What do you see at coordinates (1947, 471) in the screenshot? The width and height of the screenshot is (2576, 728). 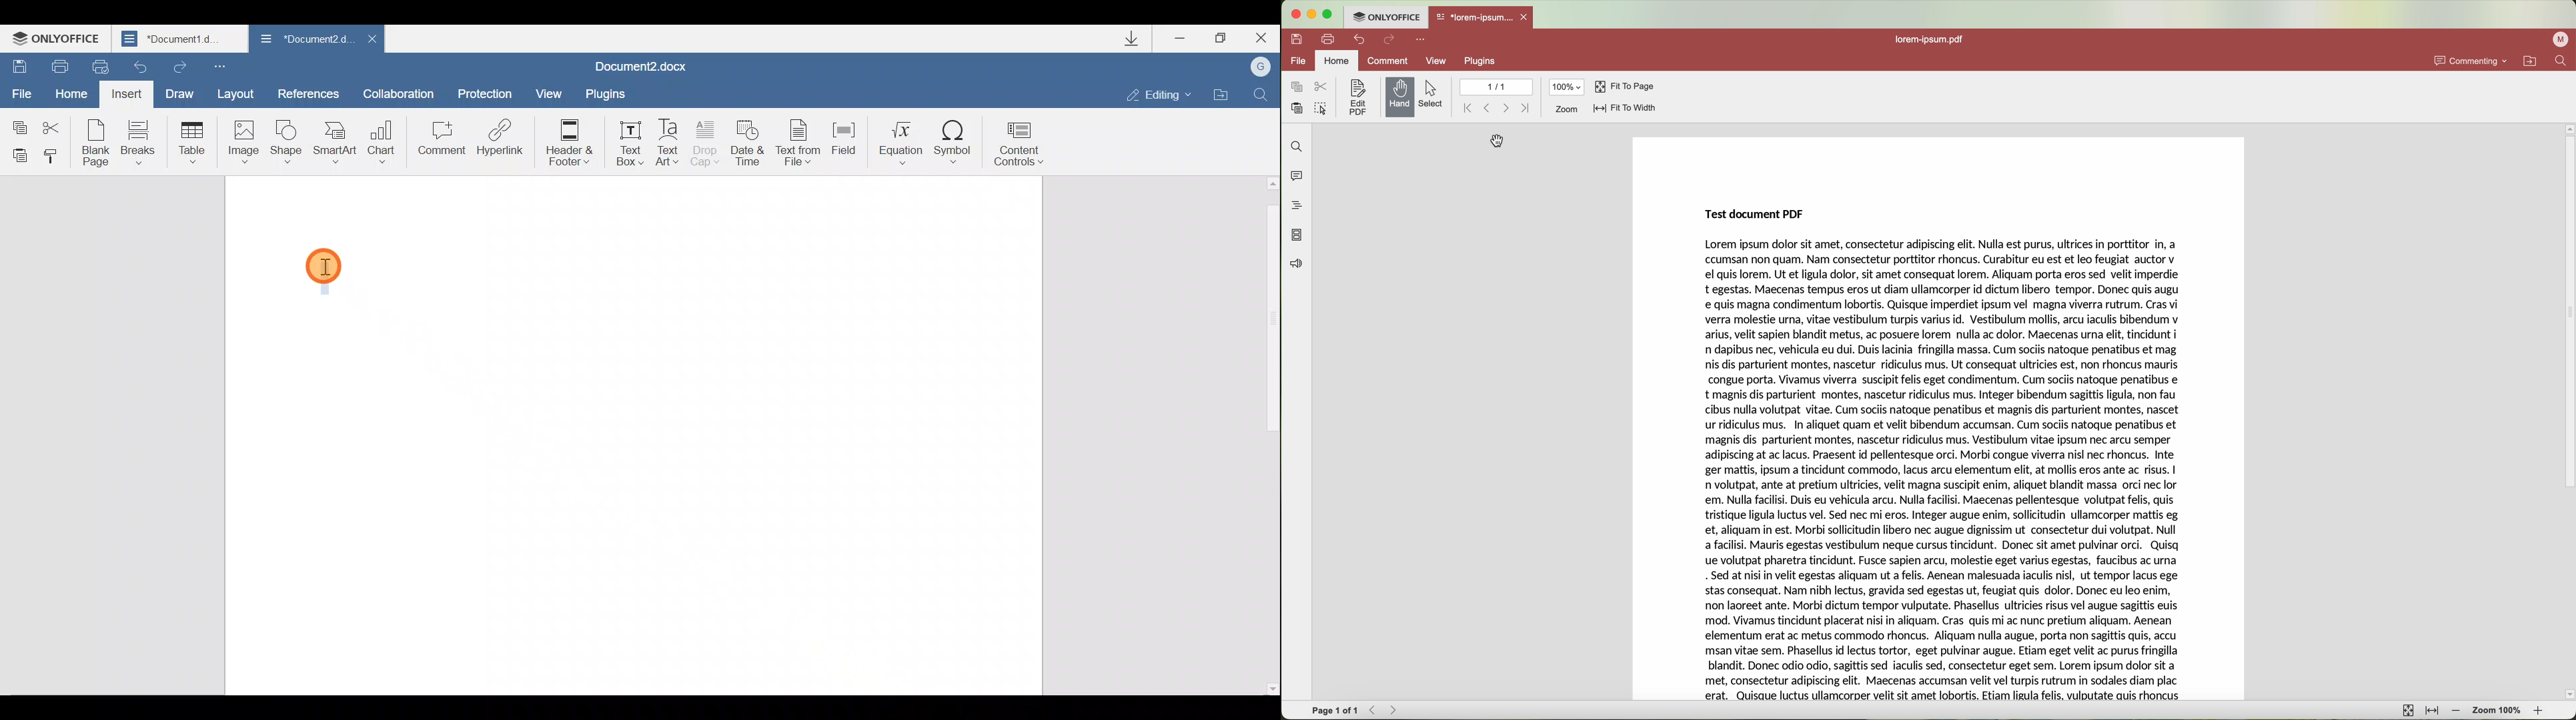 I see `Lorem ipsum dolor sit amet, consectetur adipiscing elit. Nulla est purus, ultrices in porttitor In, a
ccumsan non quam. Nam consectetur porttitor rhoncus. Curabitur eu est et leo feugiat auctor v
el quis lorem. Ut et ligula dolor, sit amet consequat lorem. Aliquam porta eros sed velit imperdie
t egestas. Maecenas tempus eros ut diam ullamcorper id dictum libero tempor. Donec quis augu
e quis magna condimentum lobortis. Quisque imperdiet ipsum vel magna viverra rutrum. Cras vi
verra molestie urna, vitae vestibulum turpis varius id. Vestibulum mollis, arcu iaculis bibendum v
arius, velit sapien blandit metus, ac posuere lorem nulla ac dolor. Maecenas urna elit, tincidunt i
n dapibus nec, vehicula eu dui. Duis lacinia fringilla massa. Cum sociis natoque penatibus et mag
nis dis parturient montes, nascetur ridiculus mus. Ut consequat ultricies est, non rhoncus mauris
congue porta. Vivamus viverra suscipit felis eget condimentum. Cum sociis natoque penatibus e
t magnis dis parturient montes, nascetur ridiculus mus. Integer bibendum sagittis ligula, non fau
cibus nulla volutpat vitae. Cum sociis natoque penatibus et magnis dis parturient montes, nascet
ur ridiculus mus. In aliquet quam et velit bibendum accumsan. Cum sociis natoque penatibus et
magnis dis parturient montes, nascetur ridiculus mus. Vestibulum vitae ipsum nec arcu semper
adipiscing at ac lacus. Praesent id pellentesque orci. Morbi congue viverra nisl nec rhoncus. Inte
ger mattis, ipsum a tincidunt commodo, lacus arcu elementum elit, at mollis eros ante ac risus. |
n volutpat, ante at pretium ultricies, velit magna suscipit enim, aliquet blandit massa orci nec lor
em. Nulla facilisi. Duis eu vehicula arcu. Nulla facilisi. Maecenas pellentesque volutpat felis, quis
tristique ligula luctus vel. Sed nec mi eros. Integer augue enim, sollicitudin ullamcorper mattis eg
et, aliquam in est. Morbi sollicitudin libero nec augue dignissim ut consectetur dui volutpat. Null
a facilisi. Mauris egestas vestibulum neque cursus tincidunt. Donec sit amet pulvinar orci. Quisq
ue volutpat pharetra tincidunt. Fusce sapien arcu, molestie eget varius egestas, faucibus ac urna
. Sed at nisi in velit egestas aliquam ut a felis. Aenean malesuada iaculis nisl, ut tempor lacus ege
stas consequat. Nam nibh lectus, gravida sed egestas ut, feugiat quis dolor. Donec eu leo enim,
non laoreet ante. Morbi dictum tempor vulputate. Phasellus ultricies risus vel augue sagittis euis
mod. Vivamus tincidunt placerat nisi in aliquam. Cras quis mi ac nunc pretium aliquam. Aenean
elementum erat ac metus commodo rhoncus. Aliquam nulla augue, porta non sagittis quis, accu
msan vitae sem. Phasellus id lectus tortor, eget pulvinar augue. Etiam eget velit ac purus fringilla
blandit. Donec odio odio, sagittis sed iaculis sed, consectetur eget sem. Lorem ipsum dolor sit a
met, consectetur adipiscing elit. Maecenas accumsan velit vel turpis rutrum in sodales diam plac
erat. Quisque luctus ullamcorper velit sit amet lobortis. Etiam ligula felis, vulputate auis rhoncus` at bounding box center [1947, 471].